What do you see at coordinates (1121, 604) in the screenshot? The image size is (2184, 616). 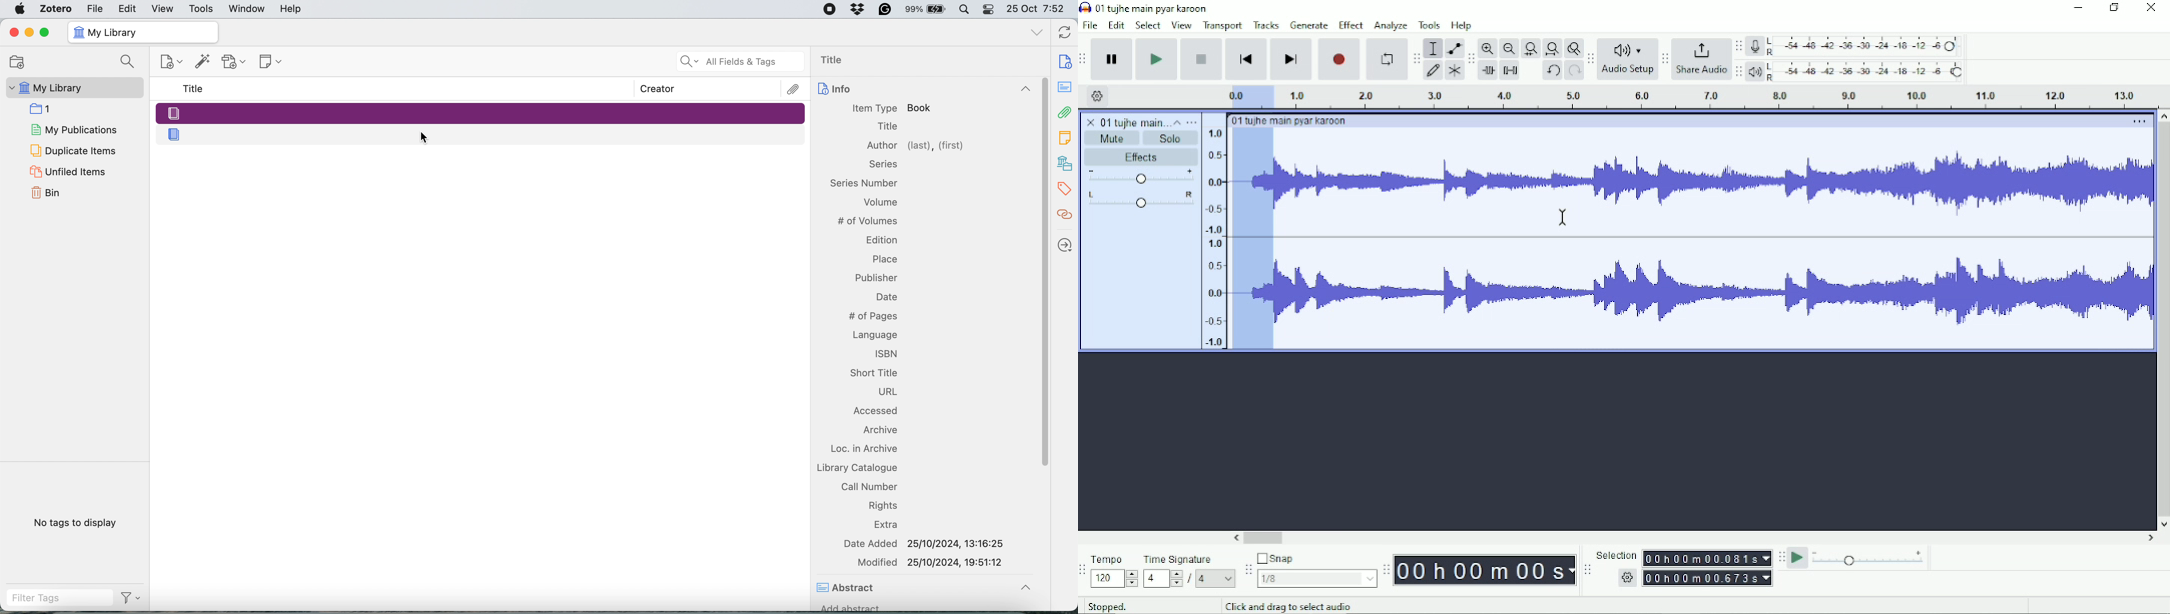 I see `Stopped` at bounding box center [1121, 604].